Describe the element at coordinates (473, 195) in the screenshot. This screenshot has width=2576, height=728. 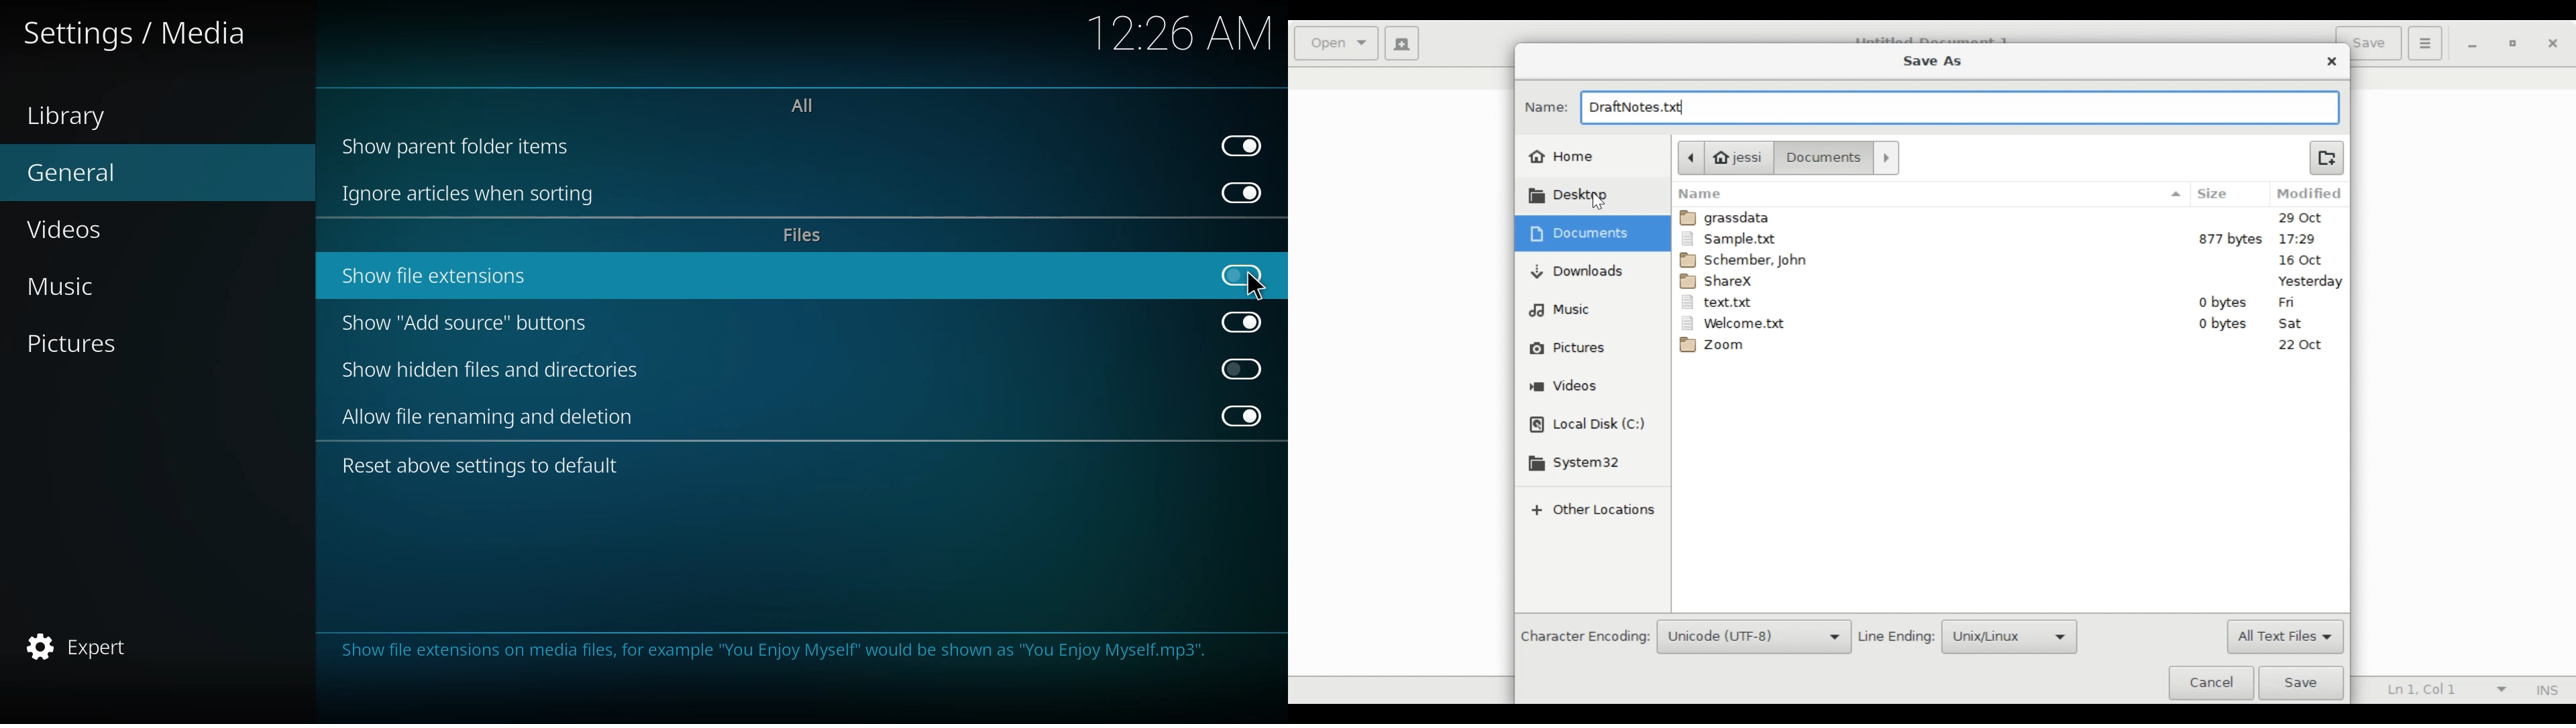
I see `ignore articles when sorting` at that location.